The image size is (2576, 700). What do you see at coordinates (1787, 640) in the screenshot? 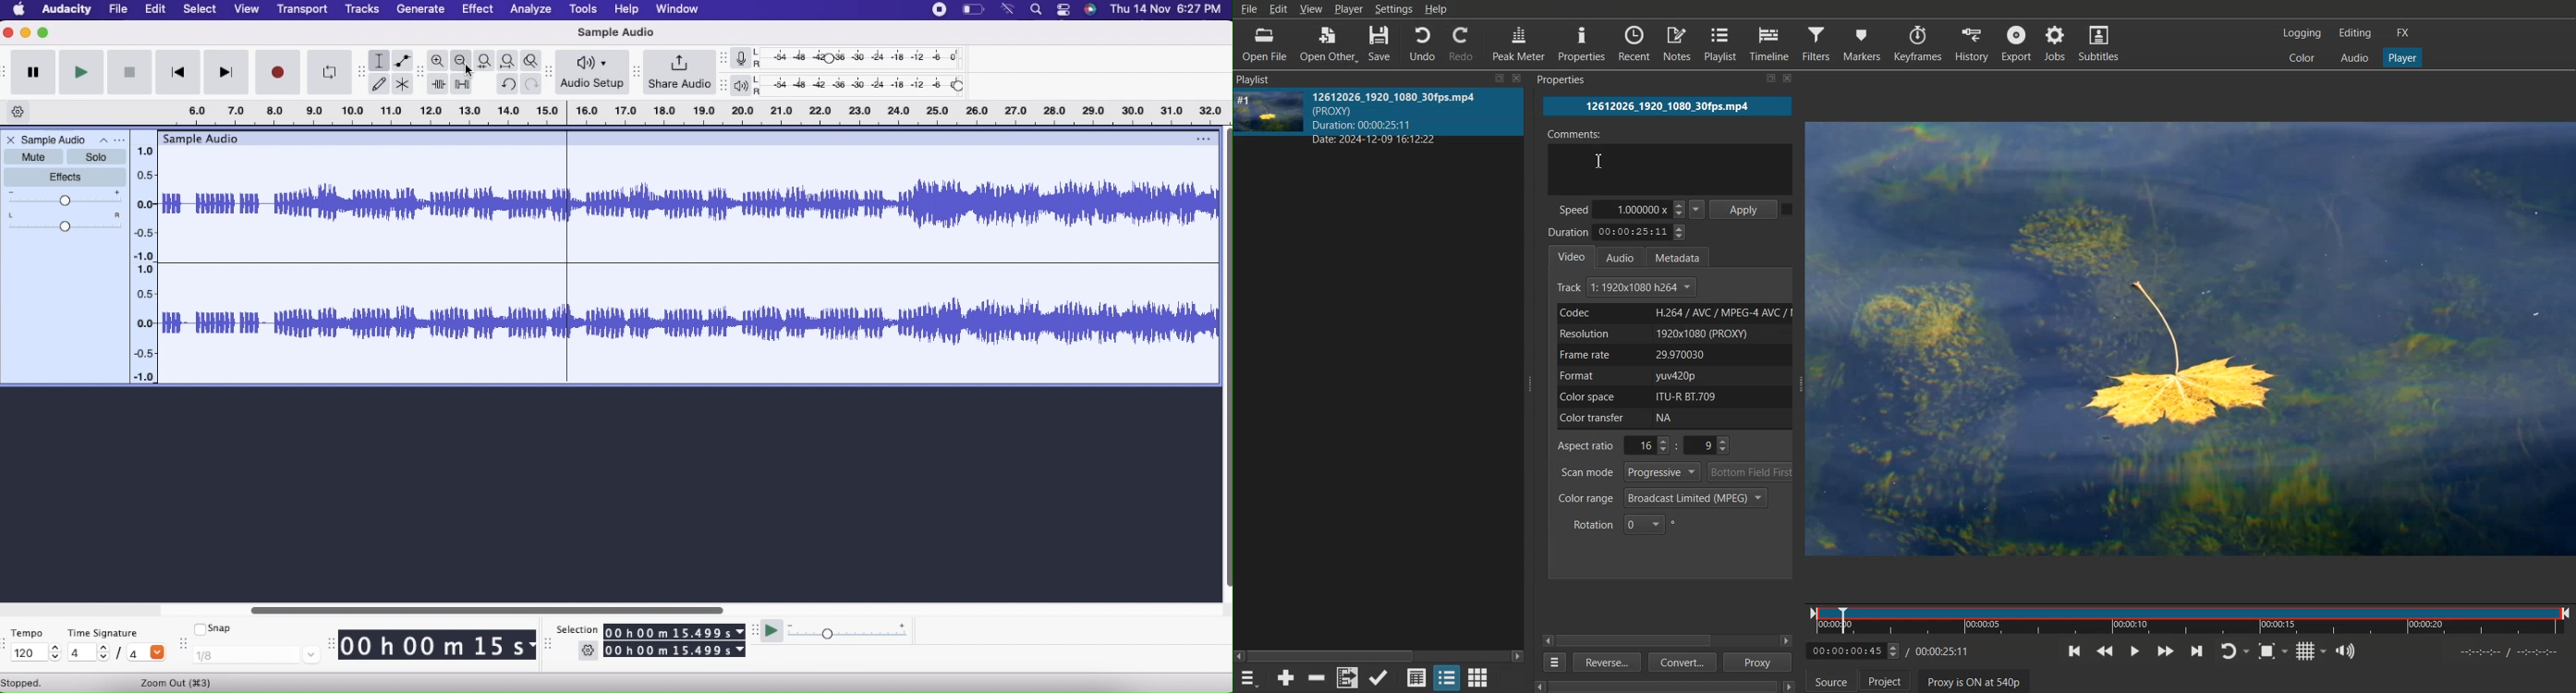
I see `Scroll Right` at bounding box center [1787, 640].